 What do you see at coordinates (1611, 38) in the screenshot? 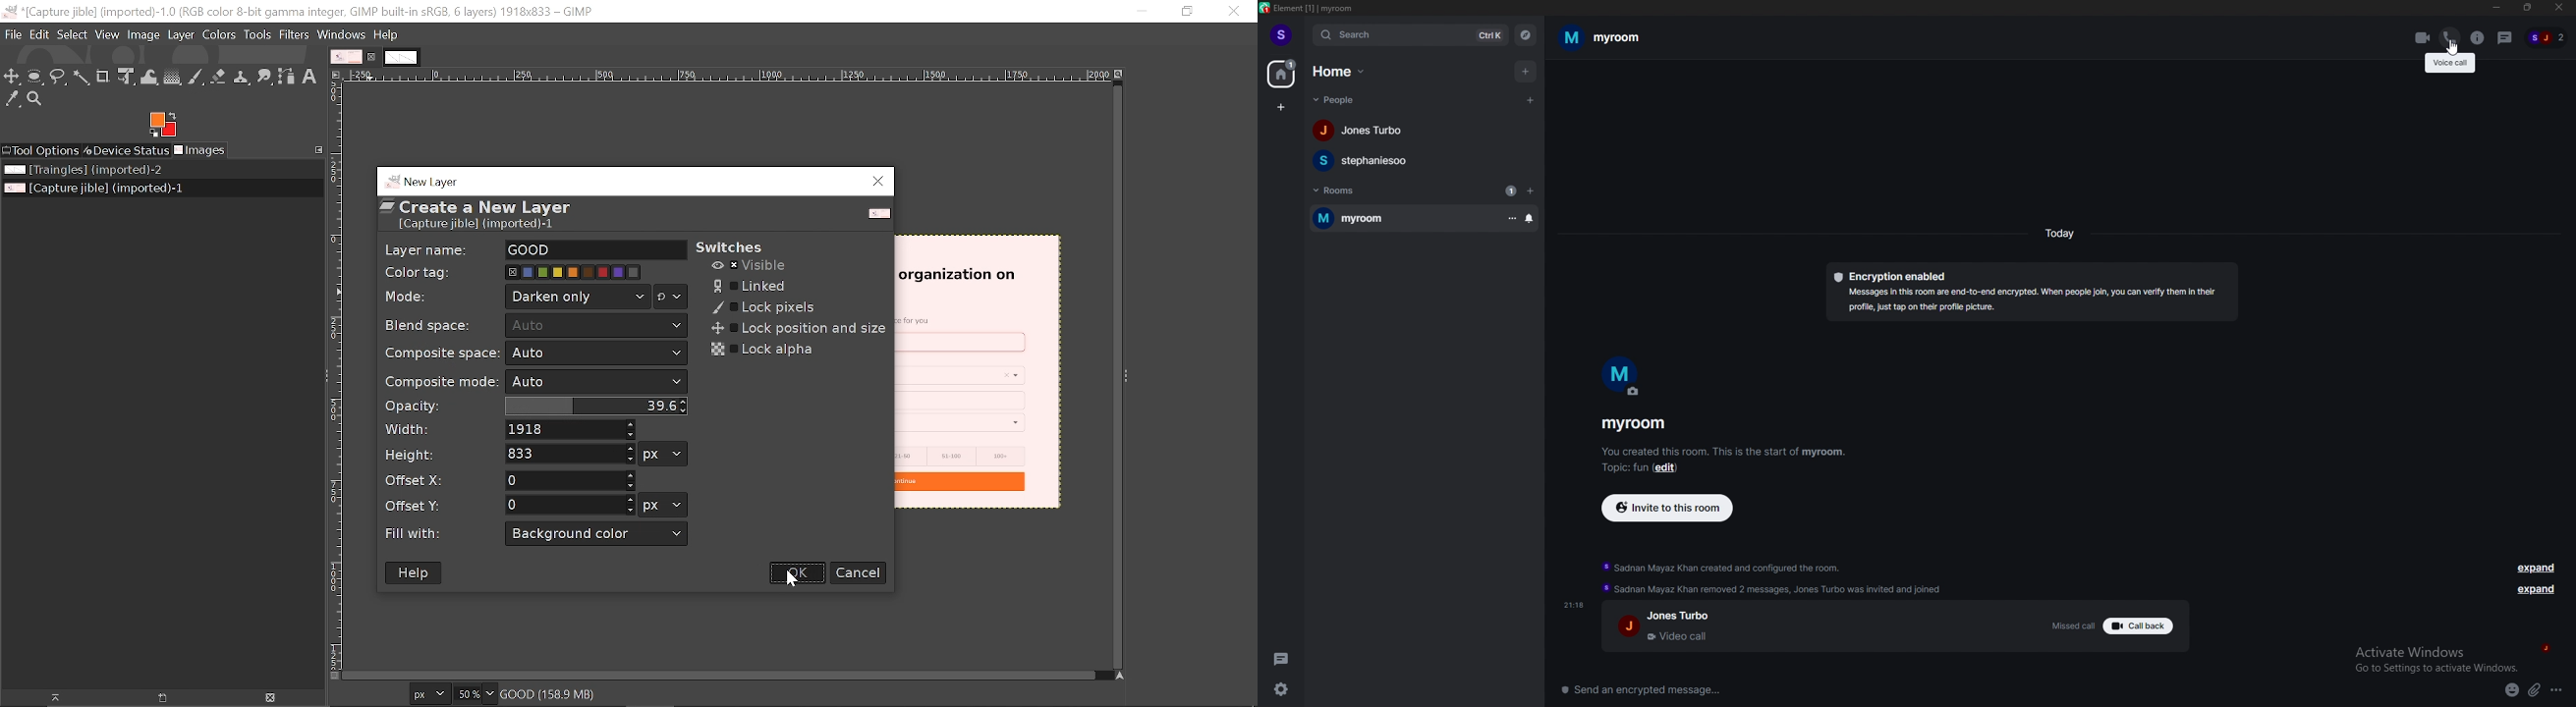
I see `myroom` at bounding box center [1611, 38].